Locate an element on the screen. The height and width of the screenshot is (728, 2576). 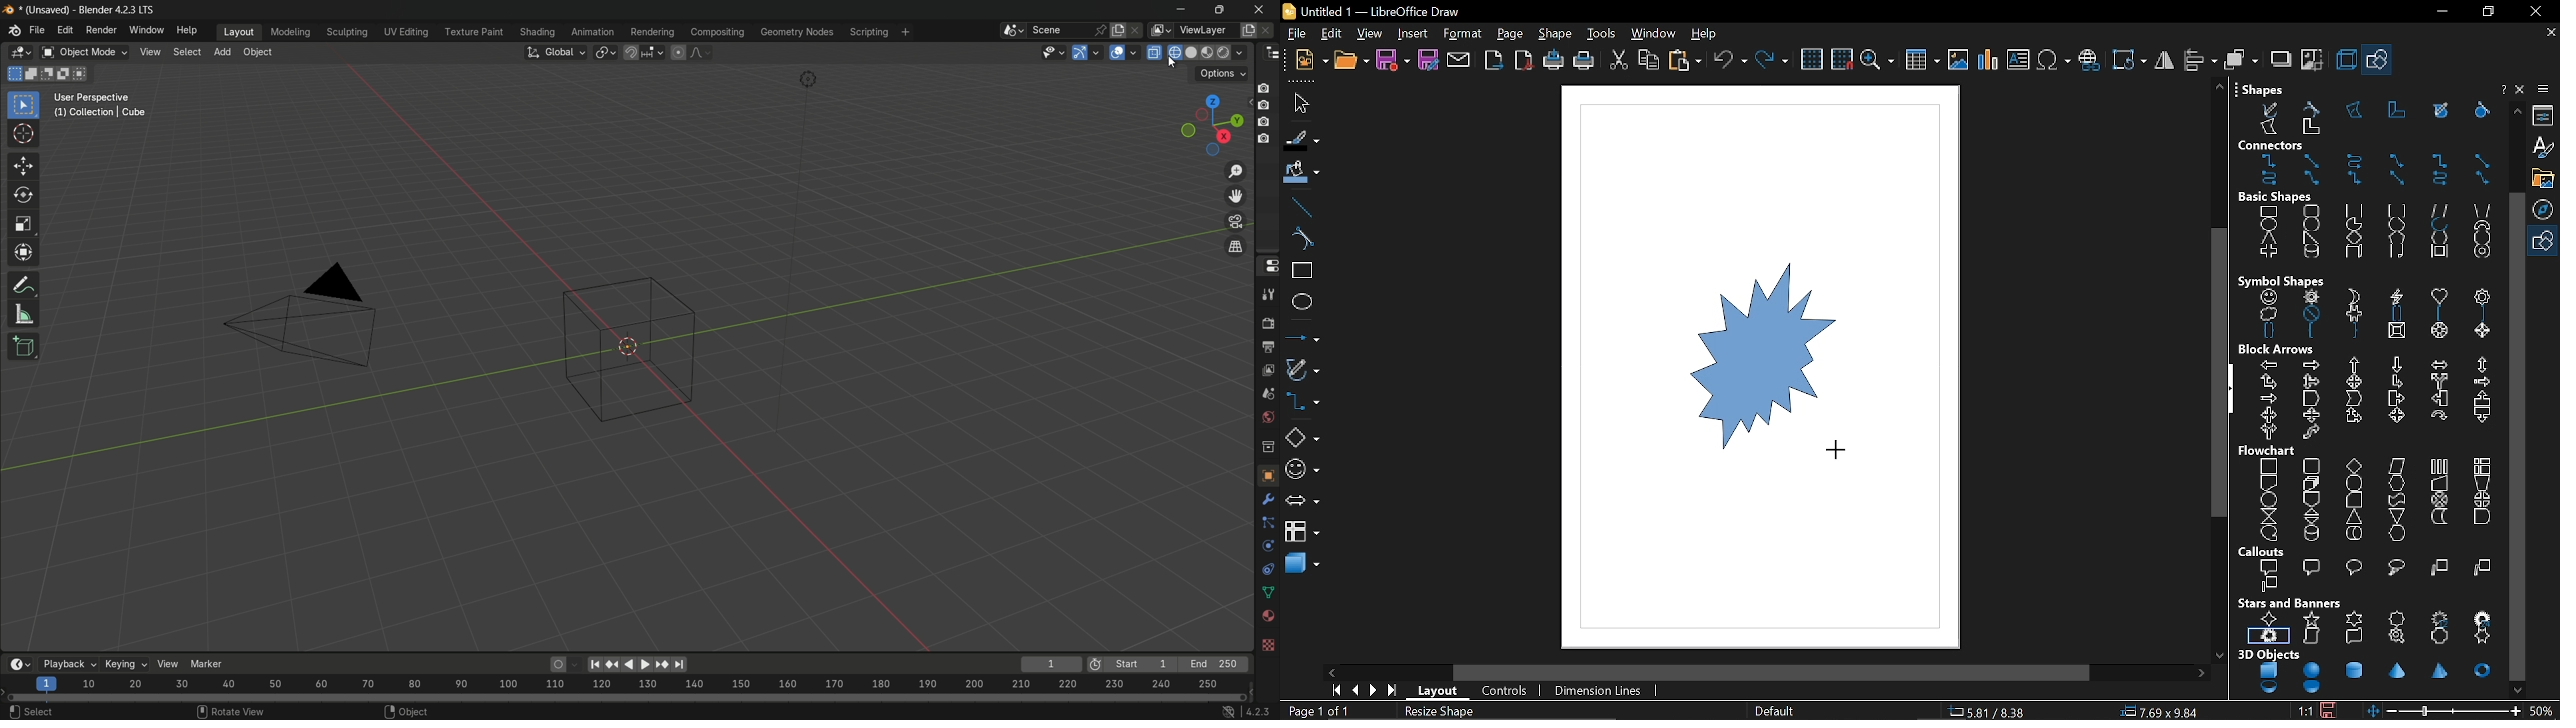
Help is located at coordinates (2522, 91).